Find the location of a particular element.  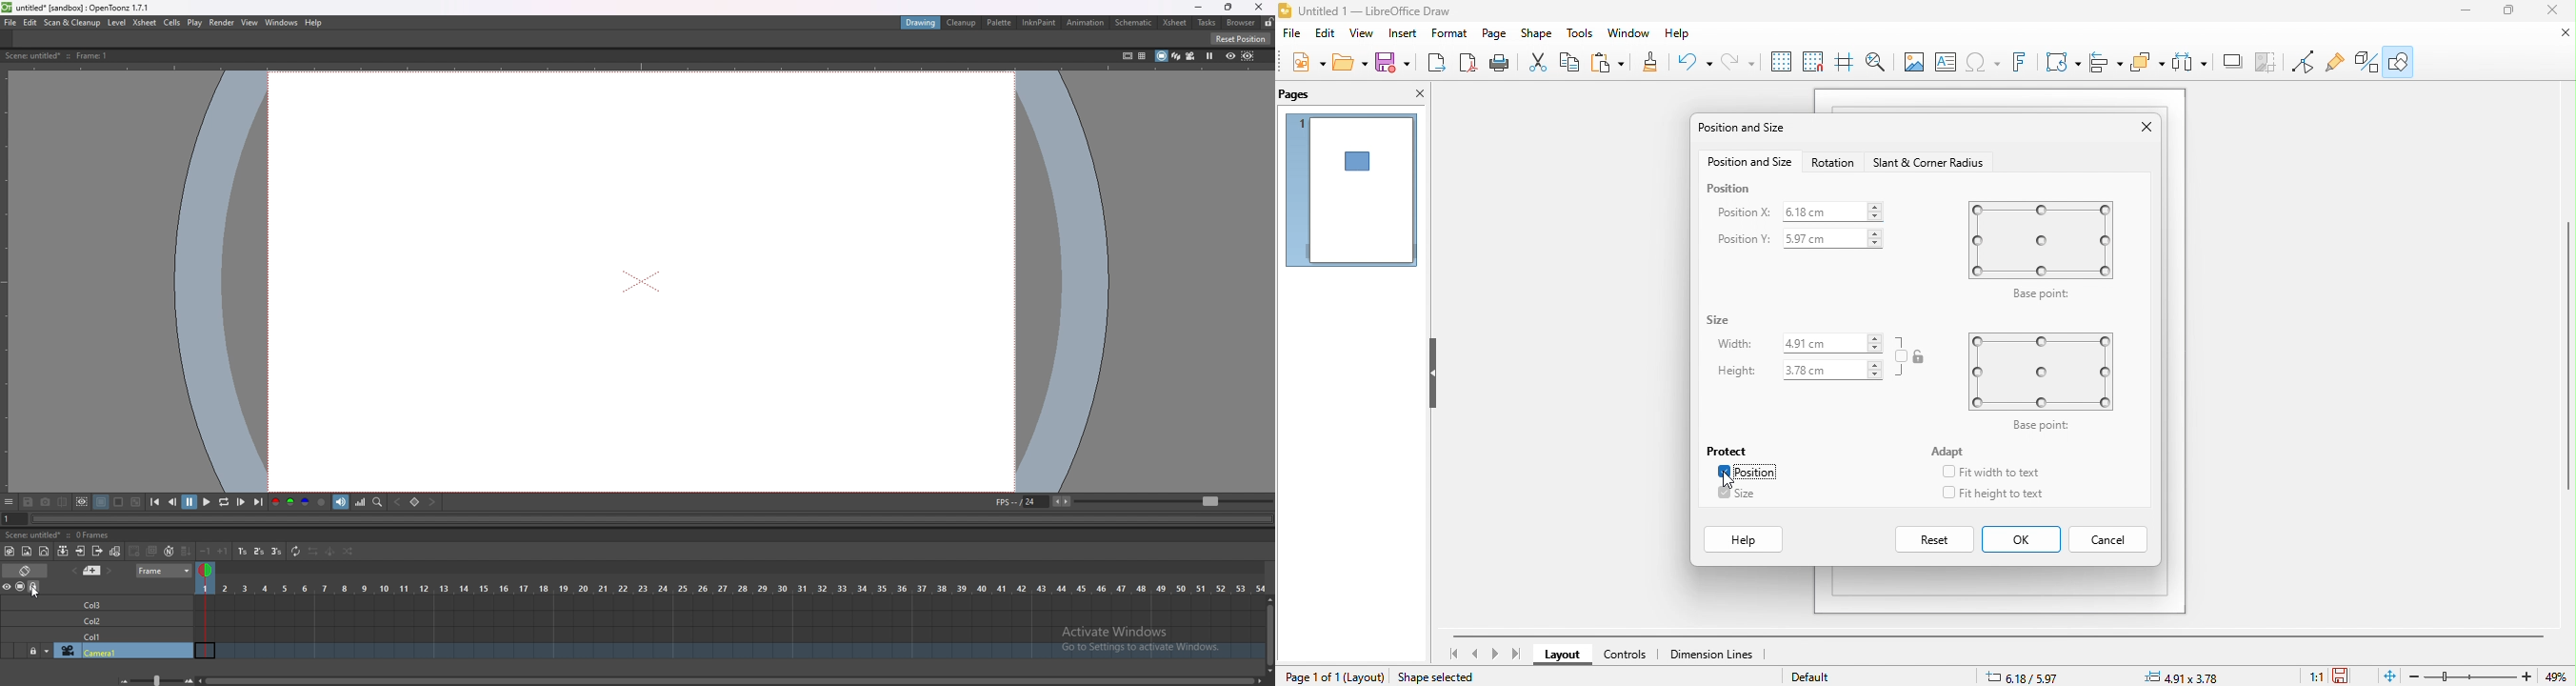

first page is located at coordinates (1453, 654).